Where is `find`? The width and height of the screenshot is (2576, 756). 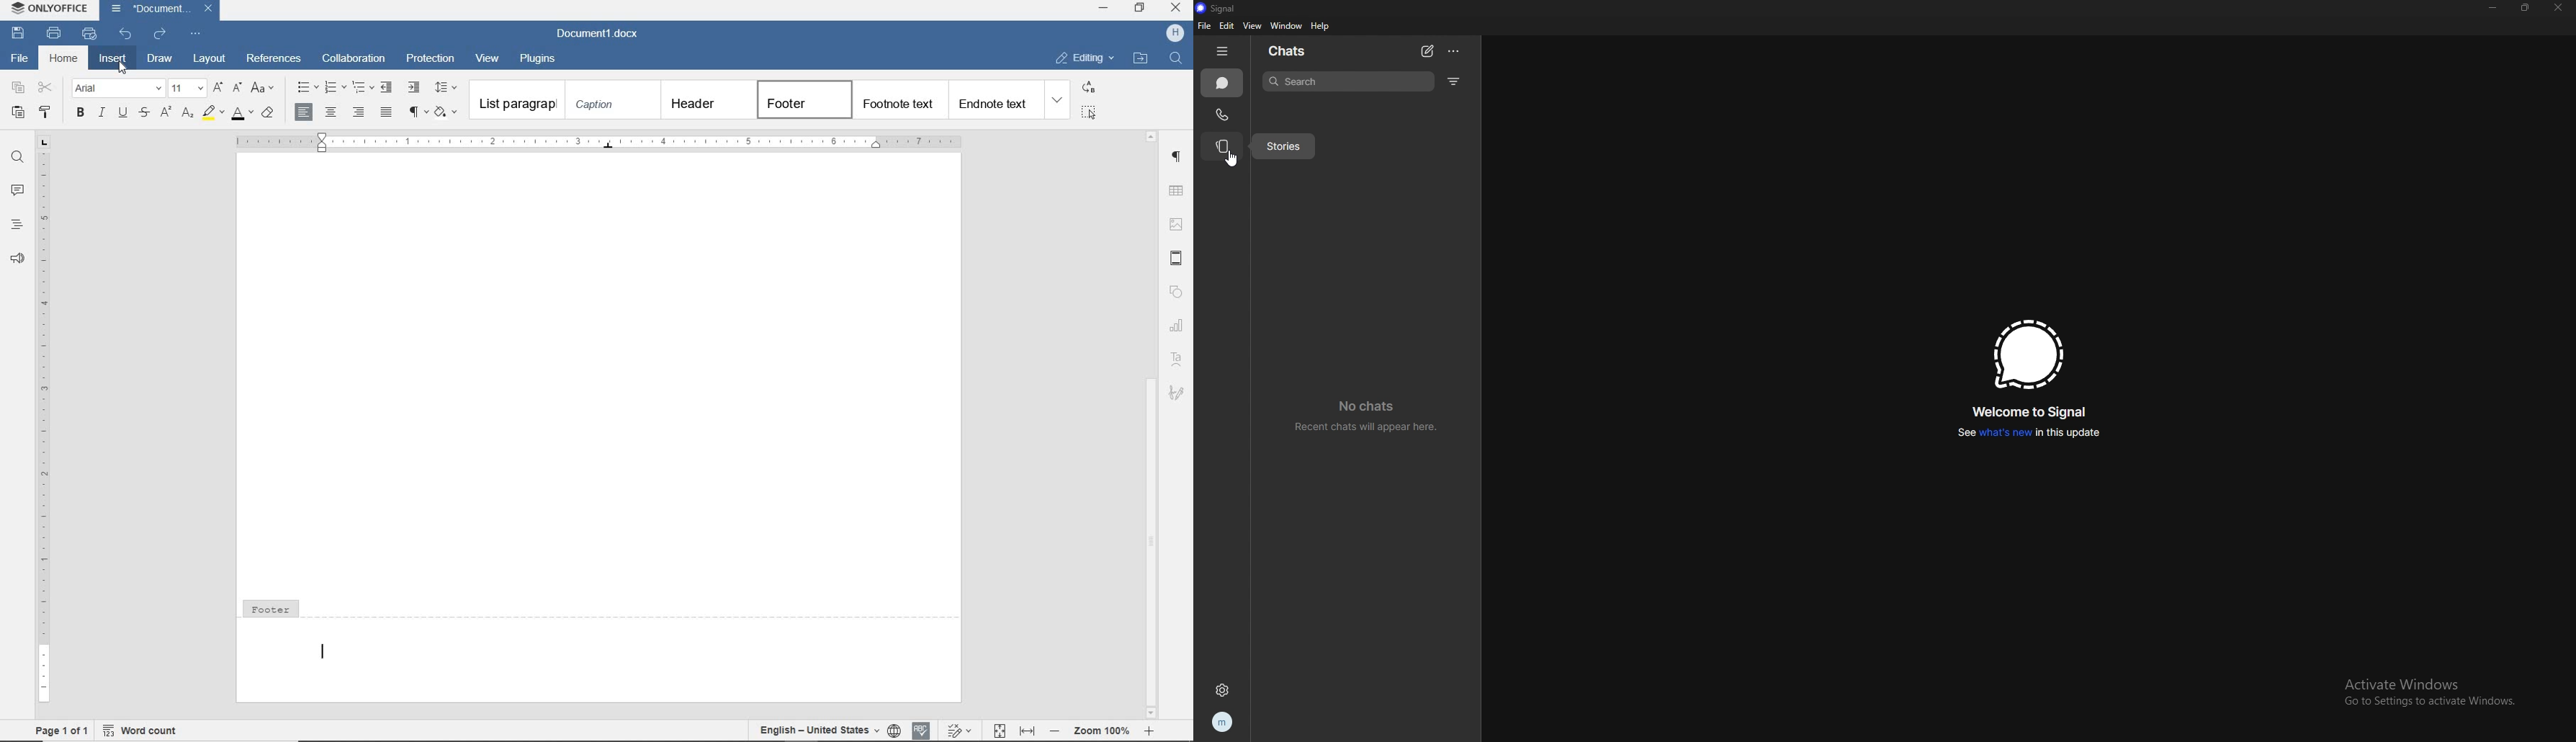 find is located at coordinates (16, 158).